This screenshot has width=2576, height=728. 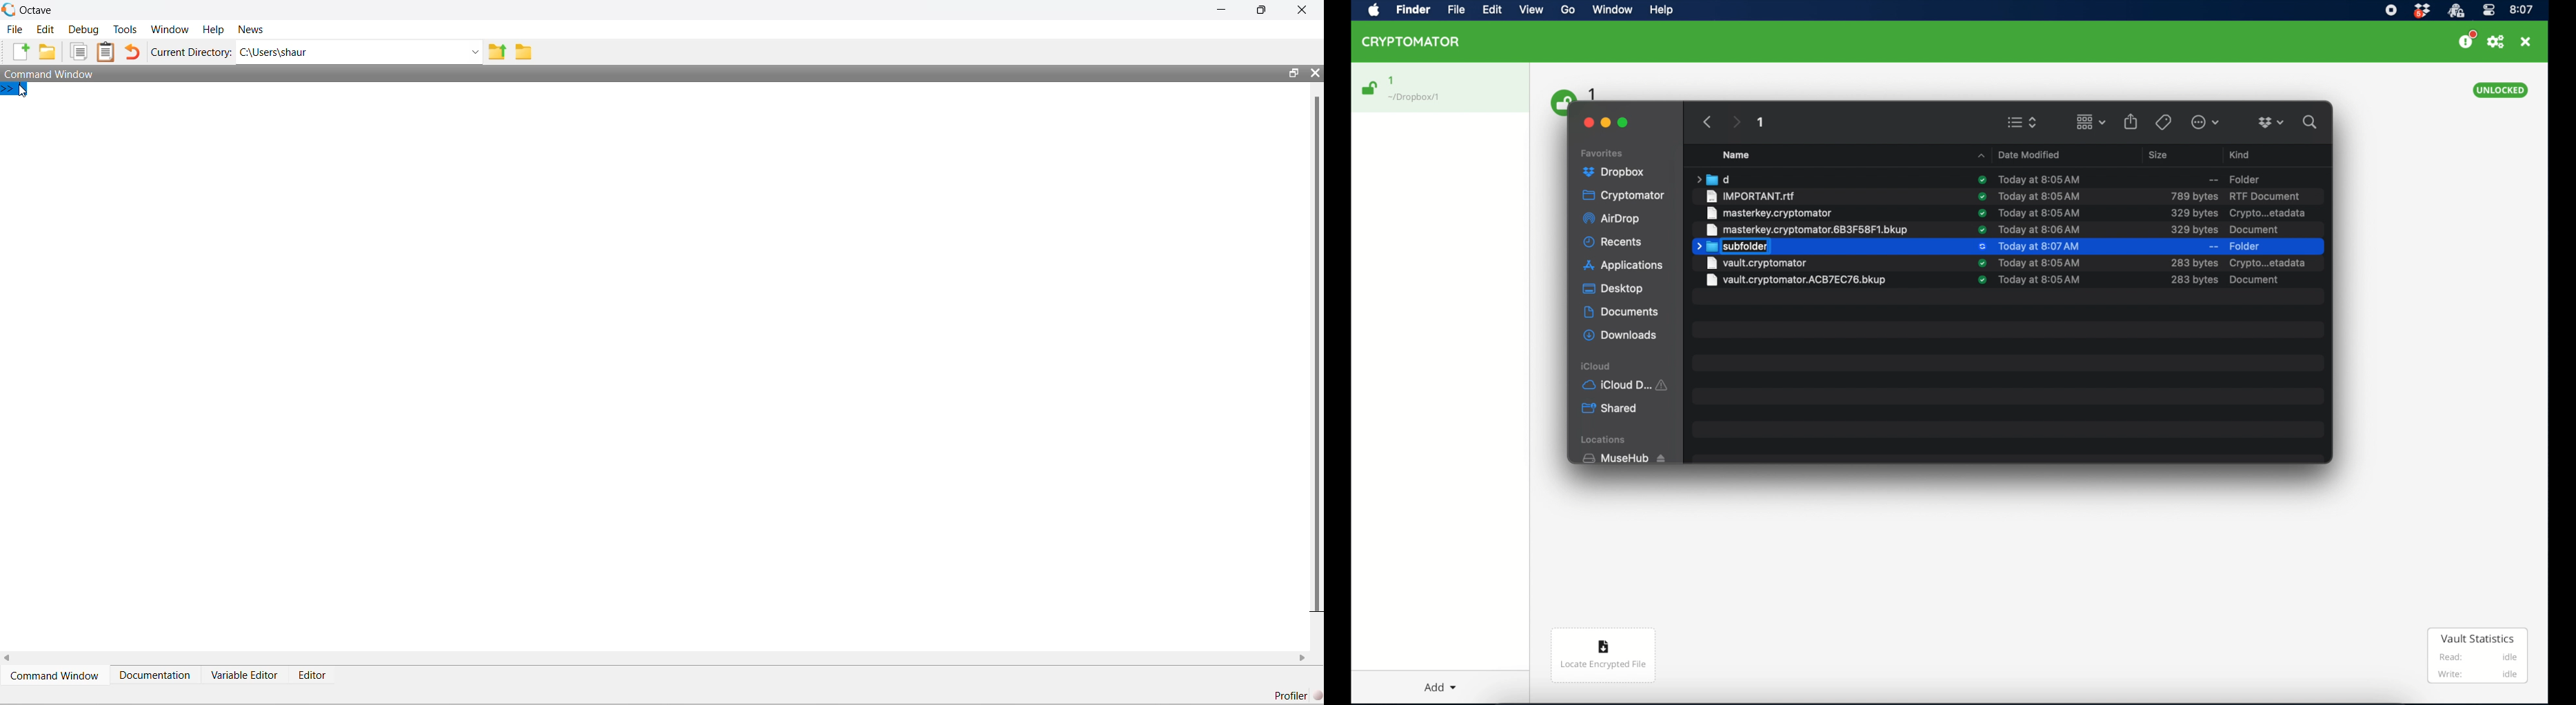 I want to click on shared, so click(x=1611, y=409).